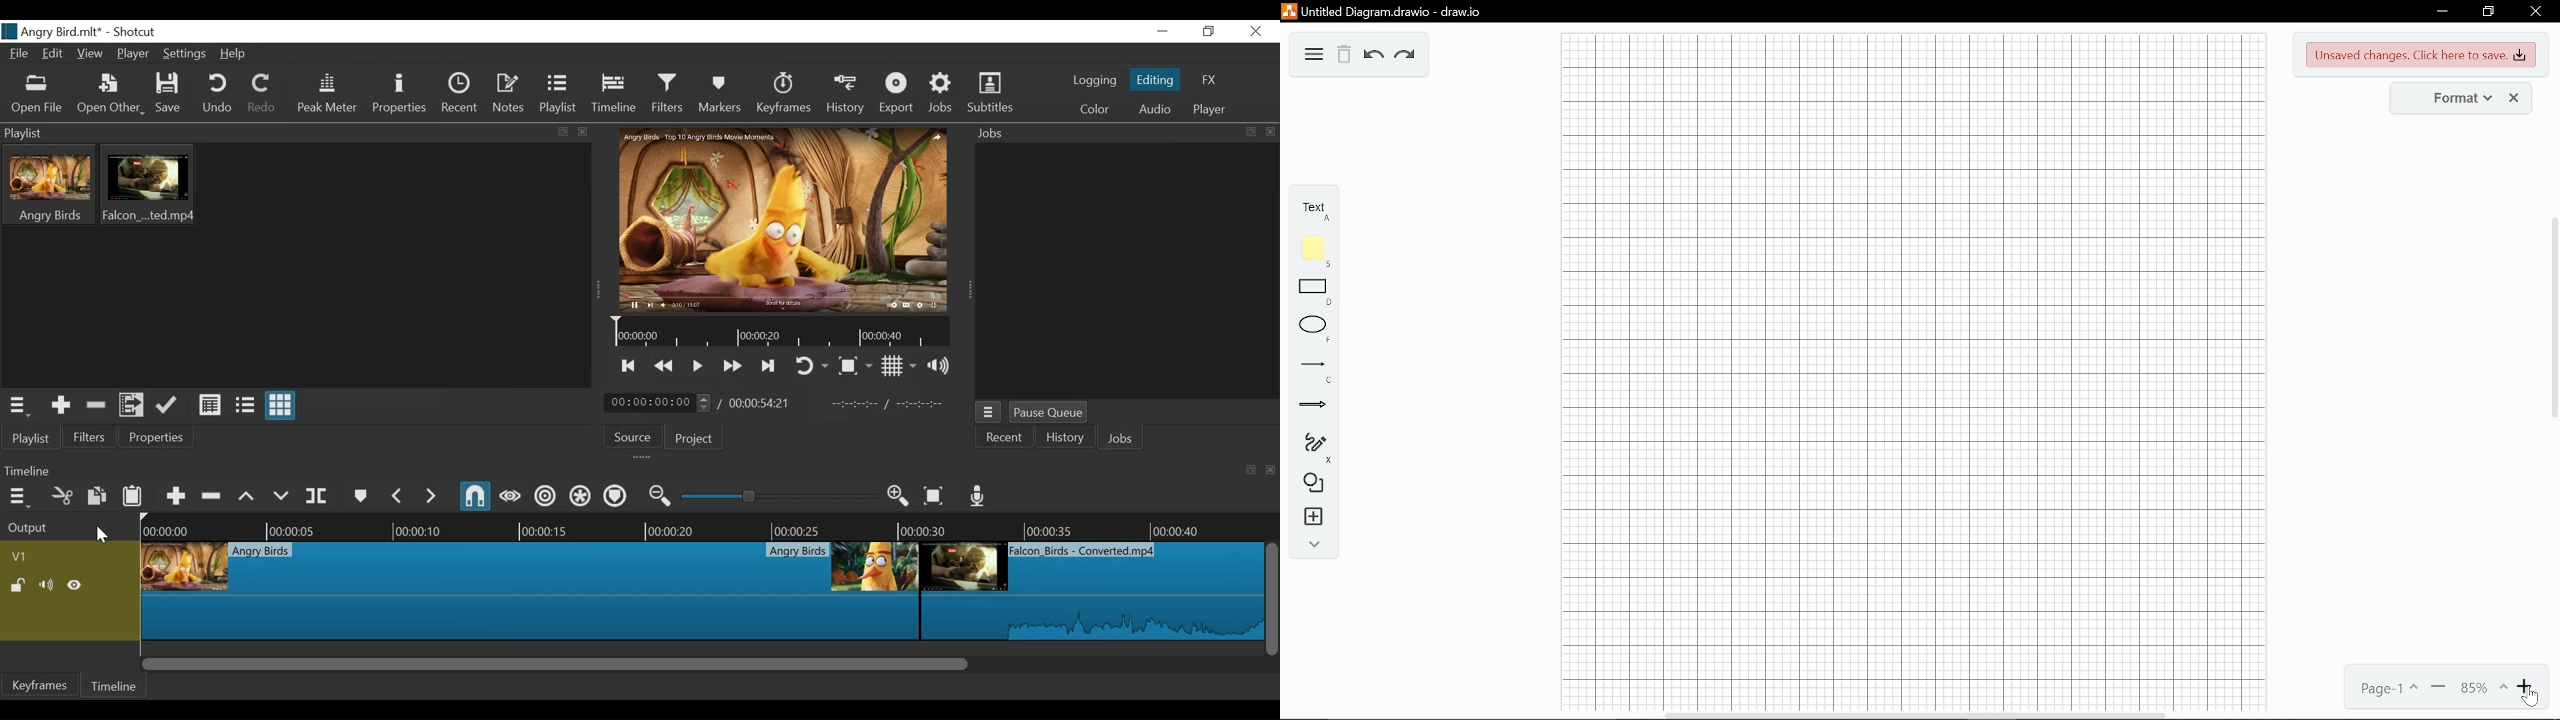 This screenshot has height=728, width=2576. What do you see at coordinates (233, 55) in the screenshot?
I see `Help` at bounding box center [233, 55].